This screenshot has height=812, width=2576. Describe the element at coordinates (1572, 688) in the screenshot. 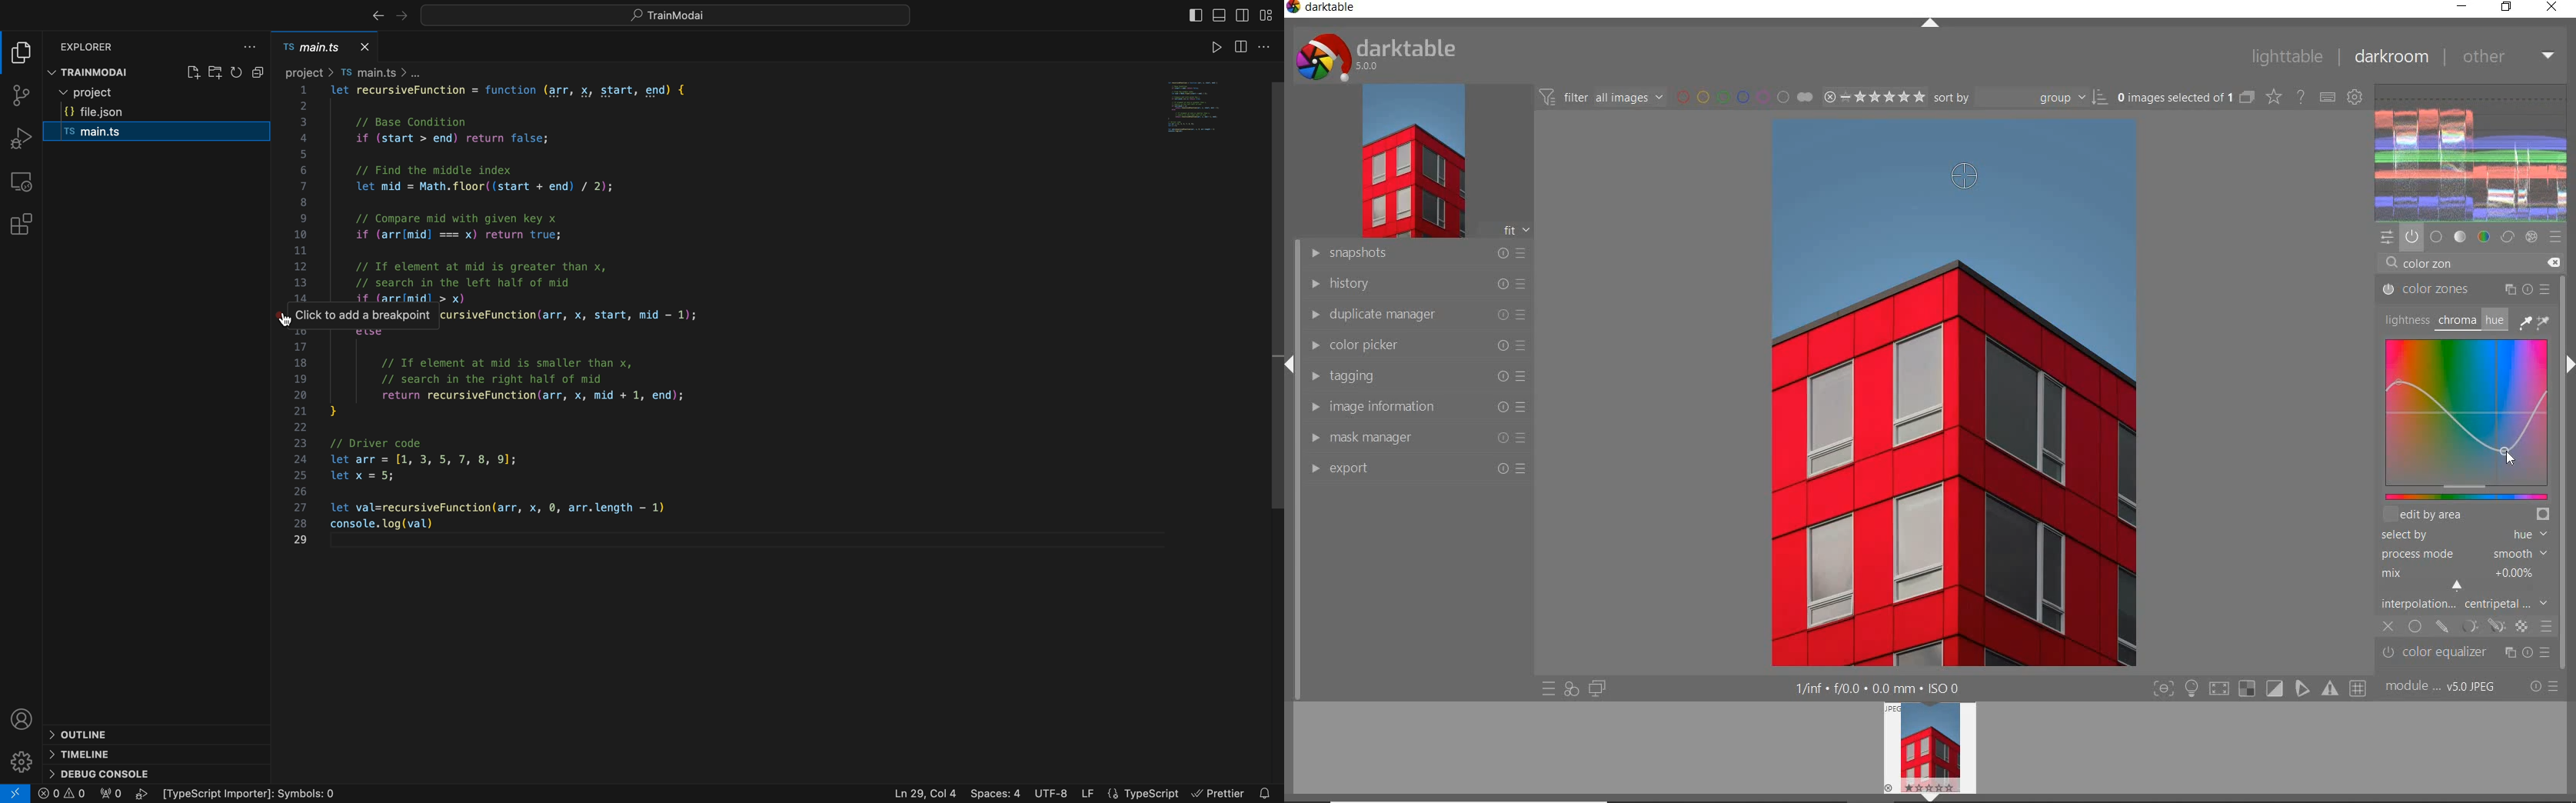

I see `quick access for applying any of your styles` at that location.